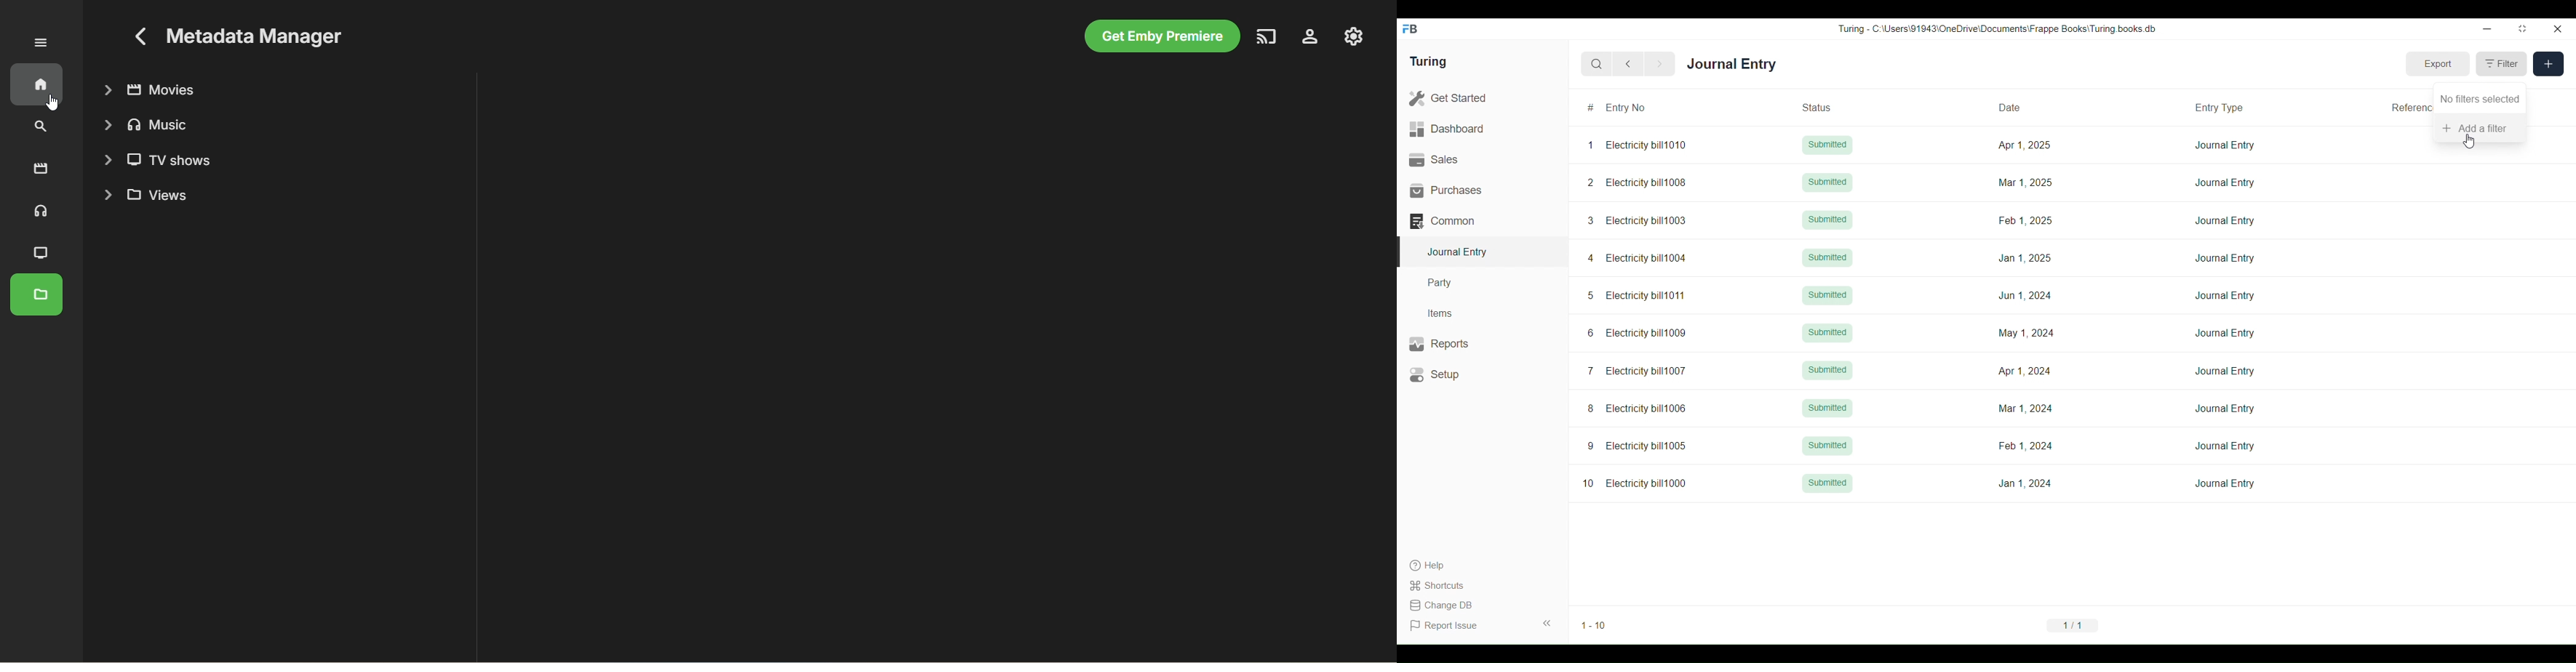 The image size is (2576, 672). Describe the element at coordinates (1637, 182) in the screenshot. I see `2 Electricity bill1008` at that location.